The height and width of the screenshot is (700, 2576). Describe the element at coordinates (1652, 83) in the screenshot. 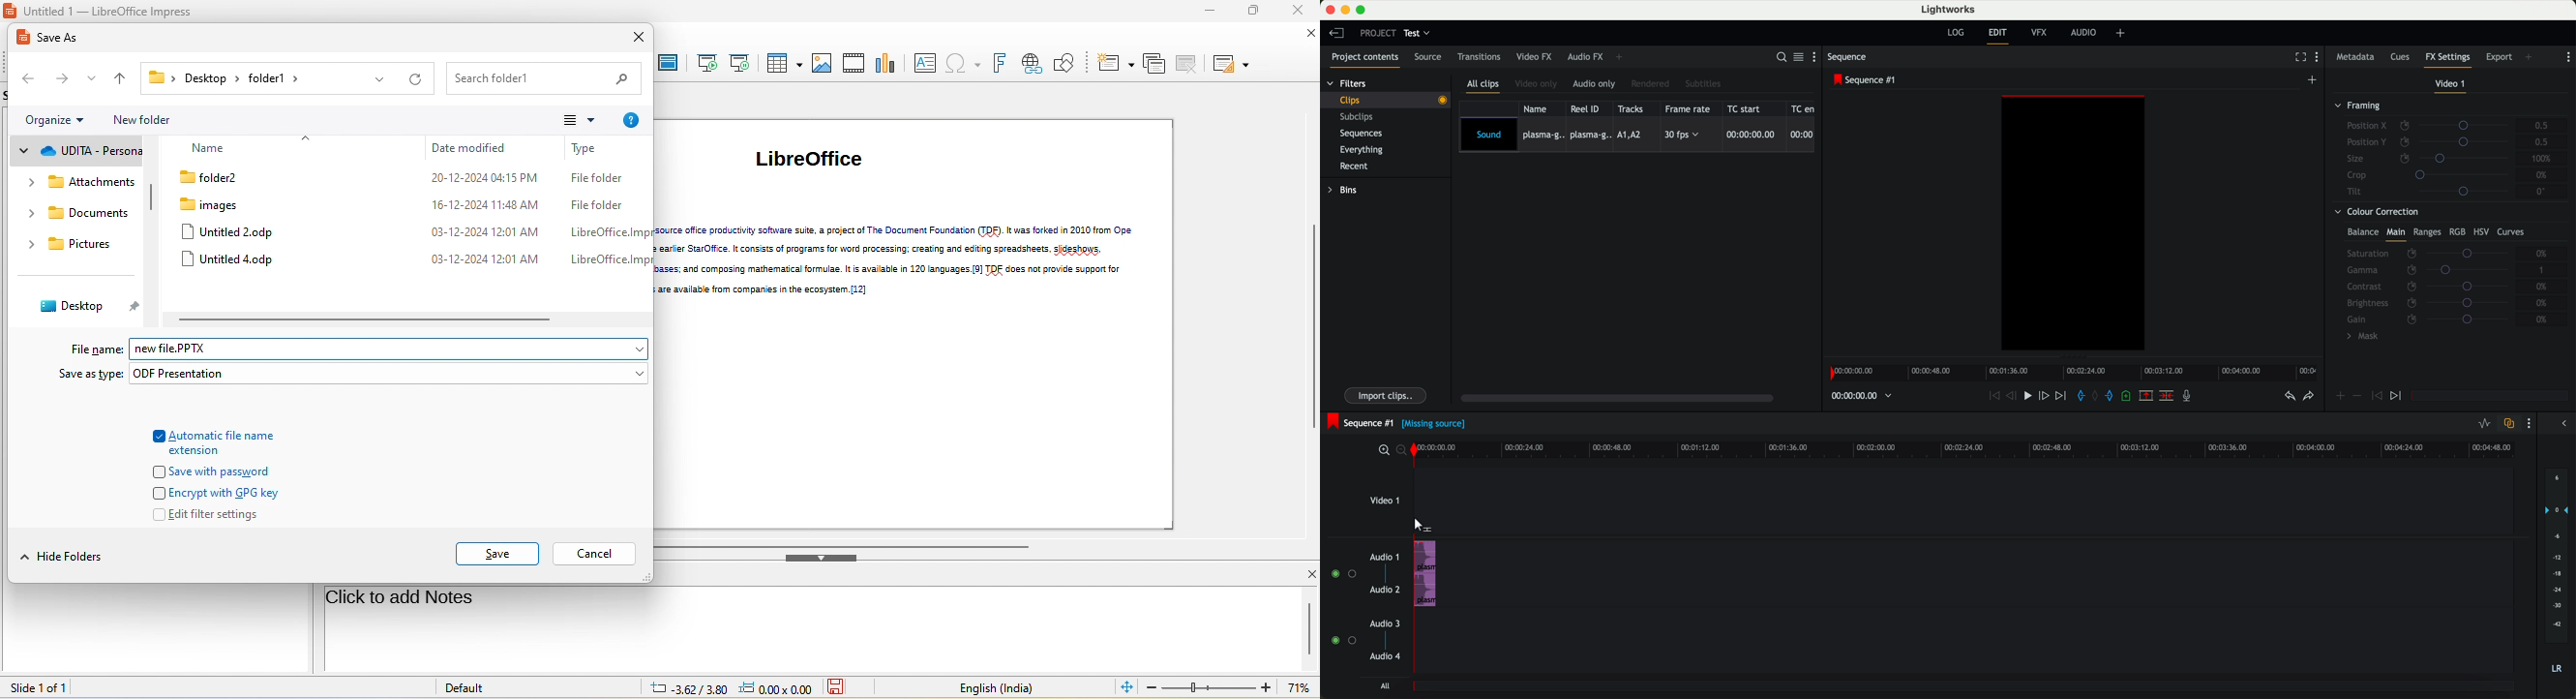

I see `rendered` at that location.